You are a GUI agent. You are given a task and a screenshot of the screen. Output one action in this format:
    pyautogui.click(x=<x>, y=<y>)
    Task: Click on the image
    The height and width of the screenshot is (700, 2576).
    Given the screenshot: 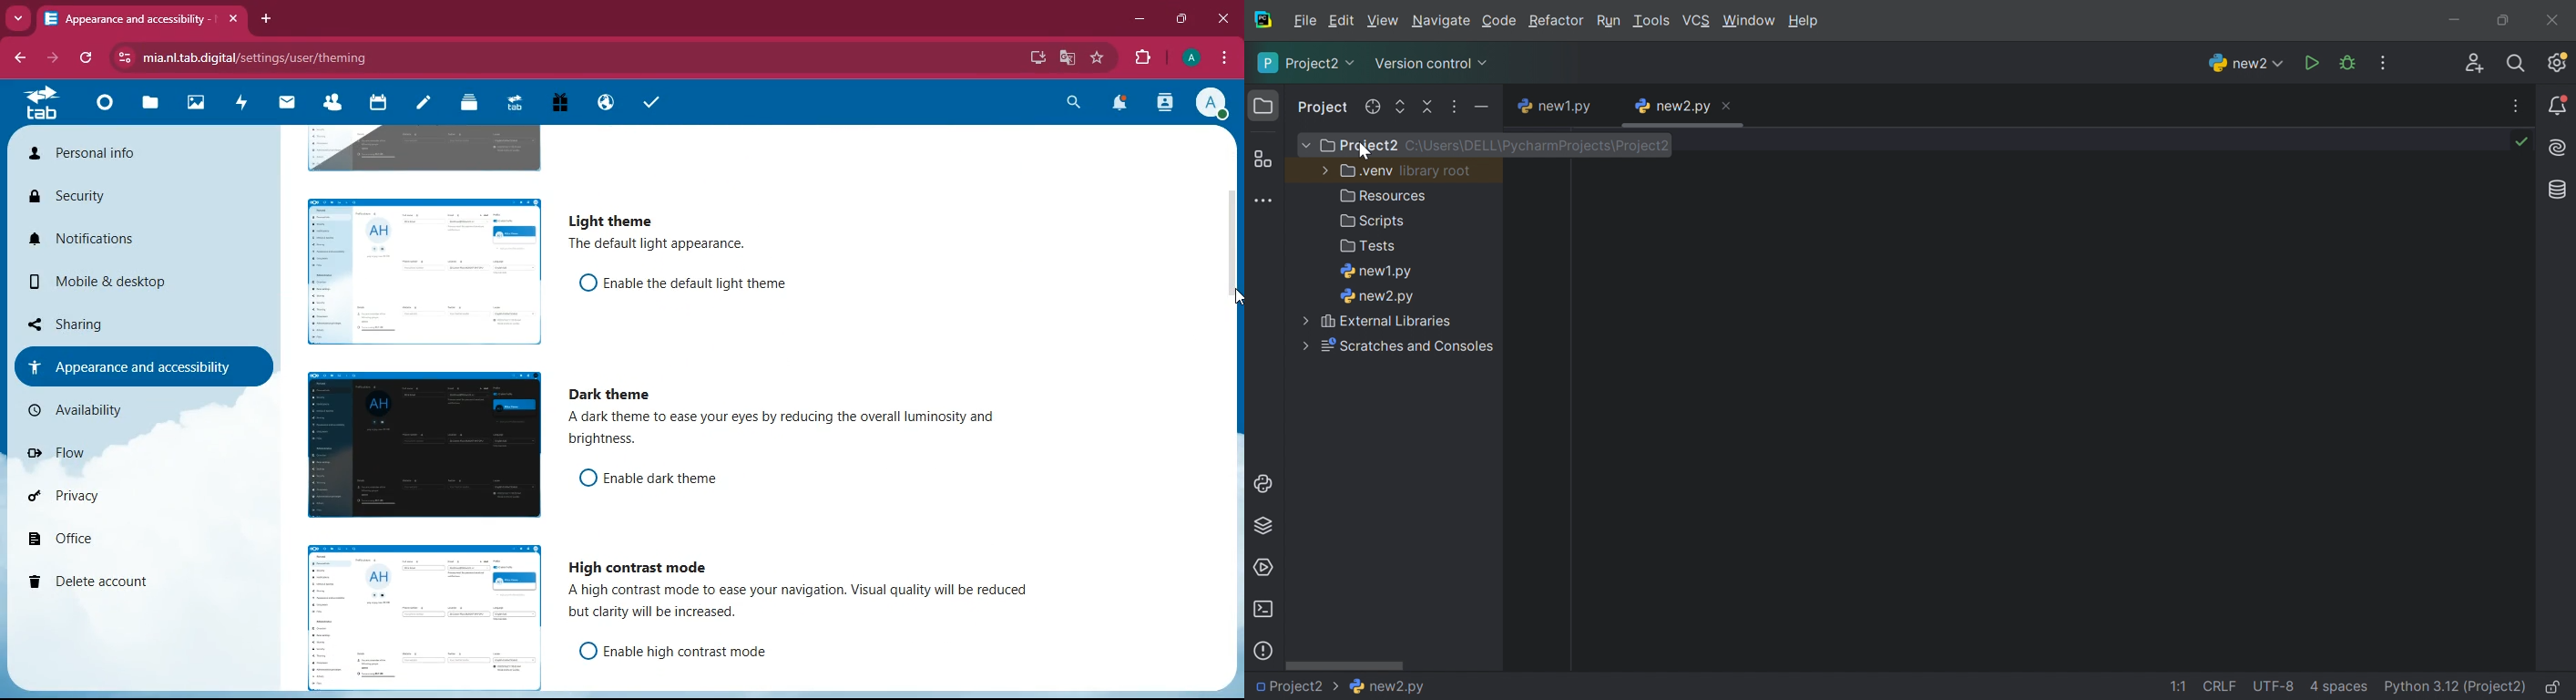 What is the action you would take?
    pyautogui.click(x=423, y=147)
    